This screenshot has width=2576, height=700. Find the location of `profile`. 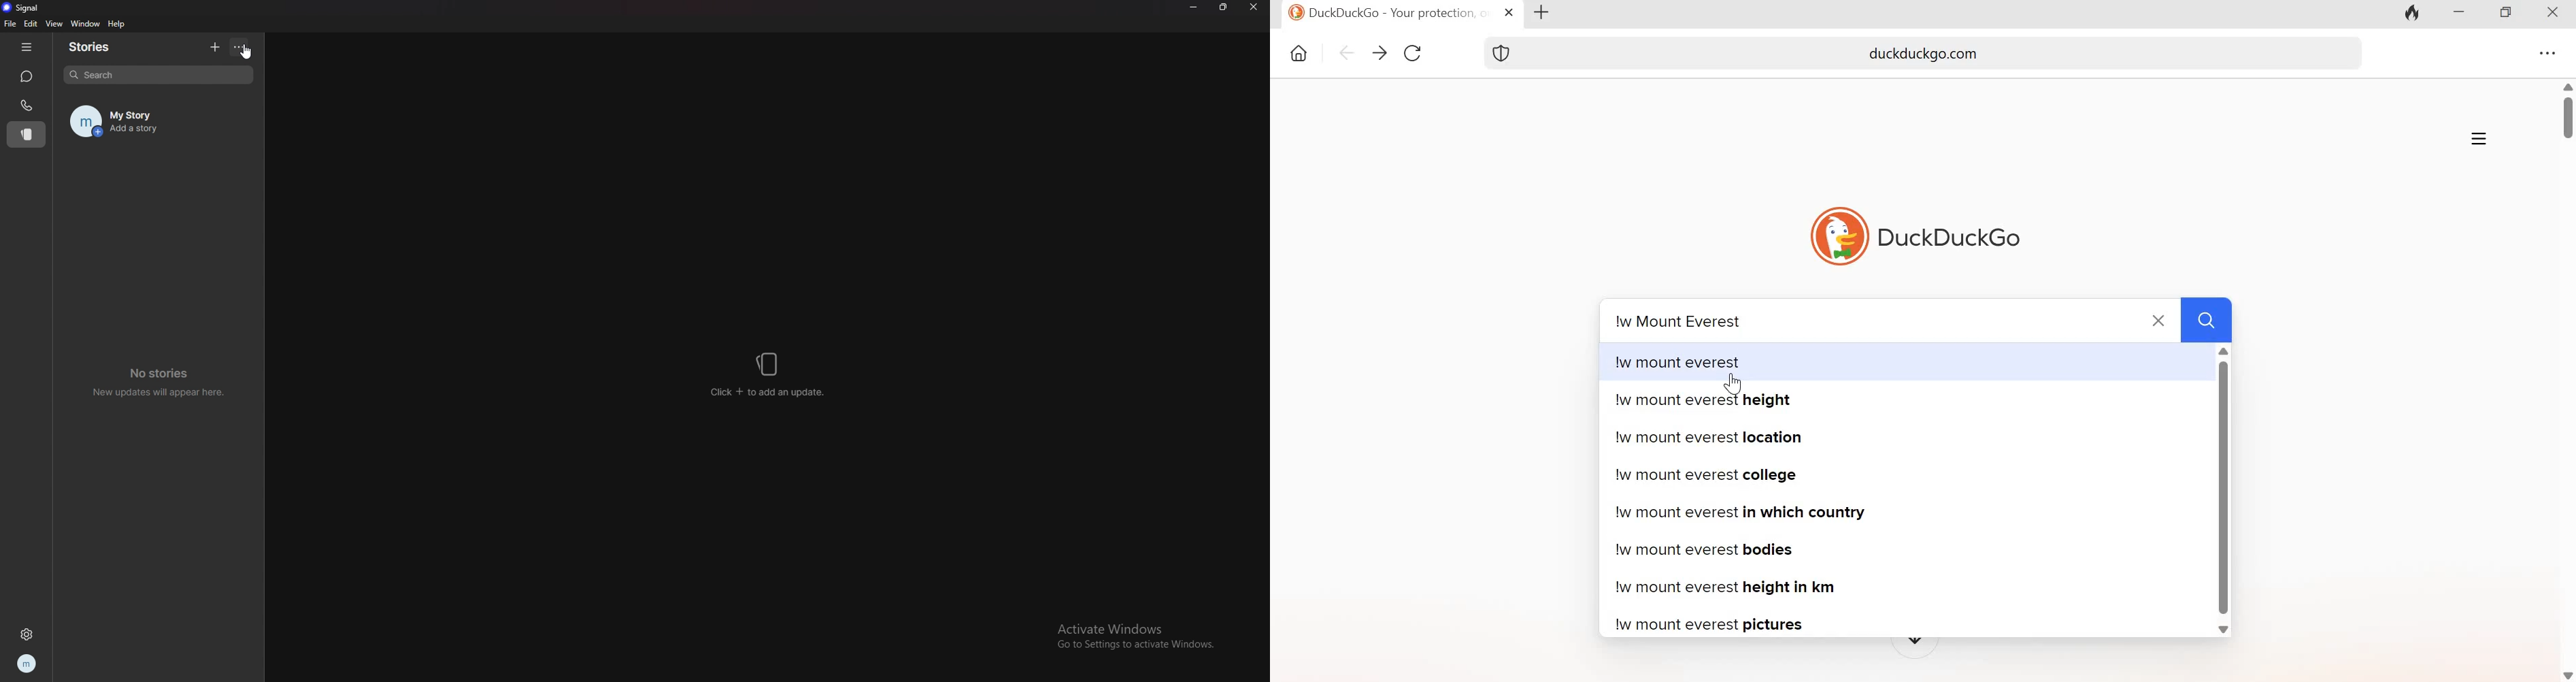

profile is located at coordinates (28, 663).